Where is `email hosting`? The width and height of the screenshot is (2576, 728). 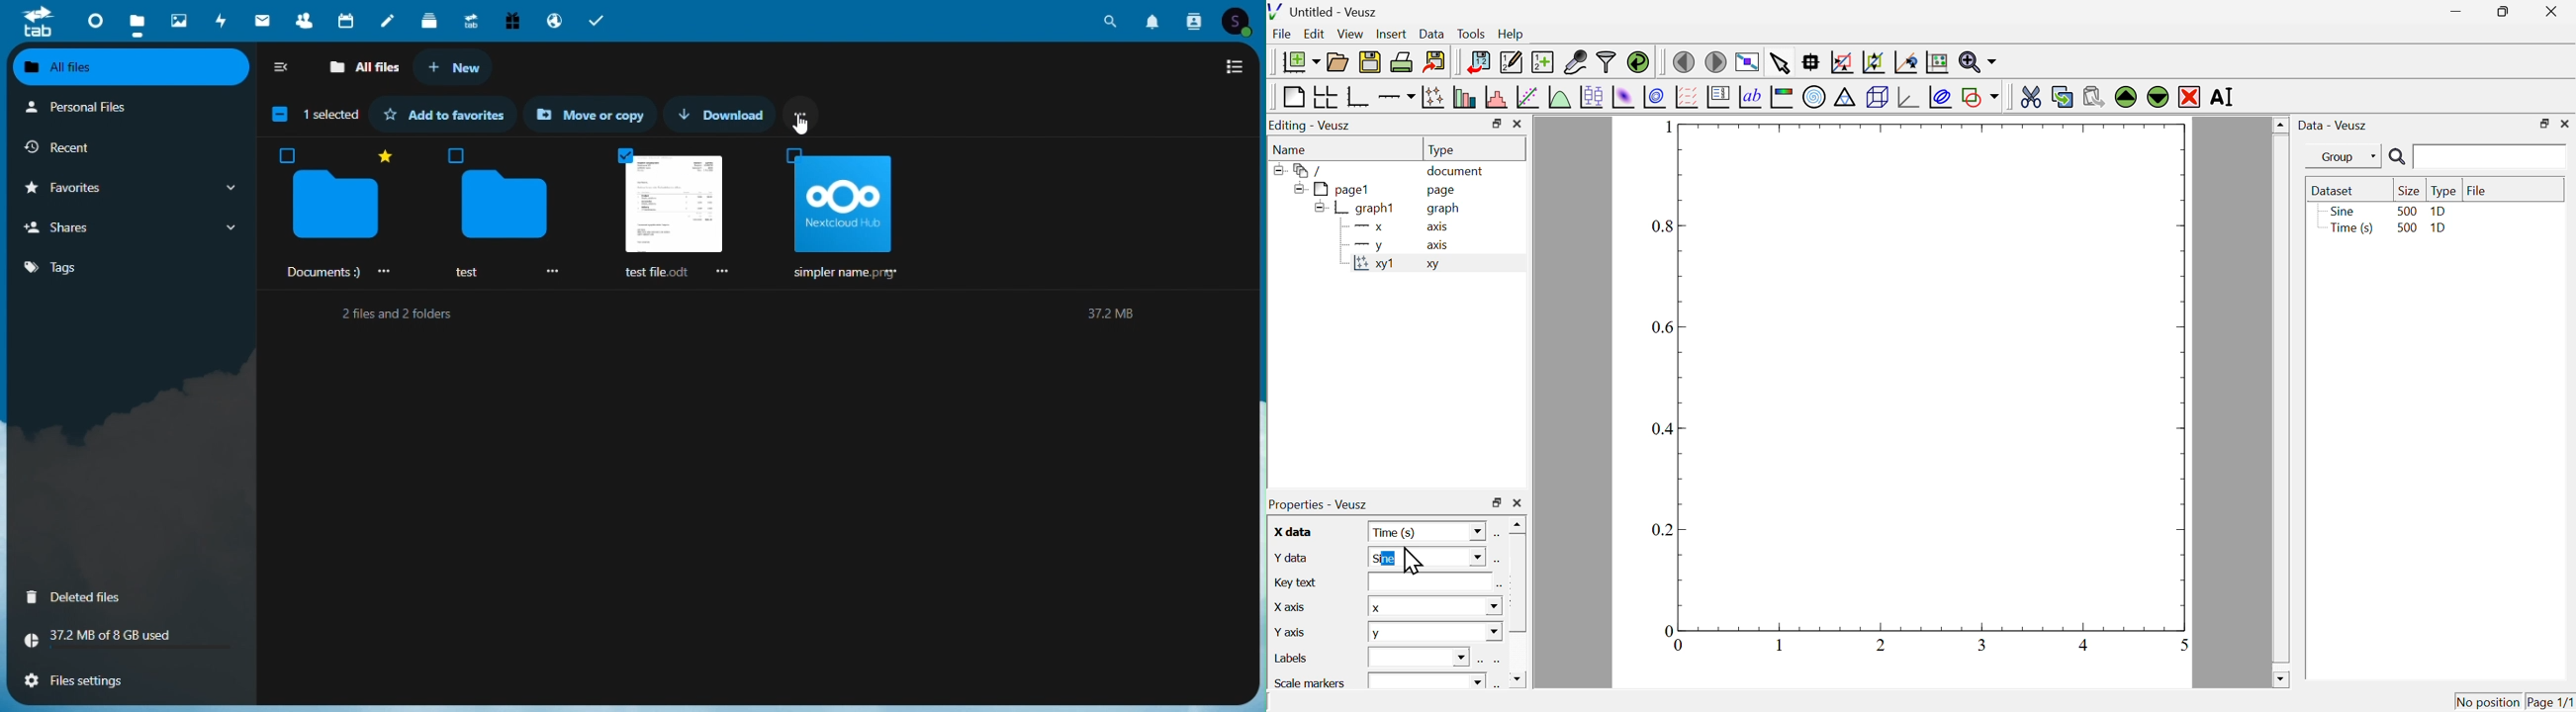 email hosting is located at coordinates (554, 17).